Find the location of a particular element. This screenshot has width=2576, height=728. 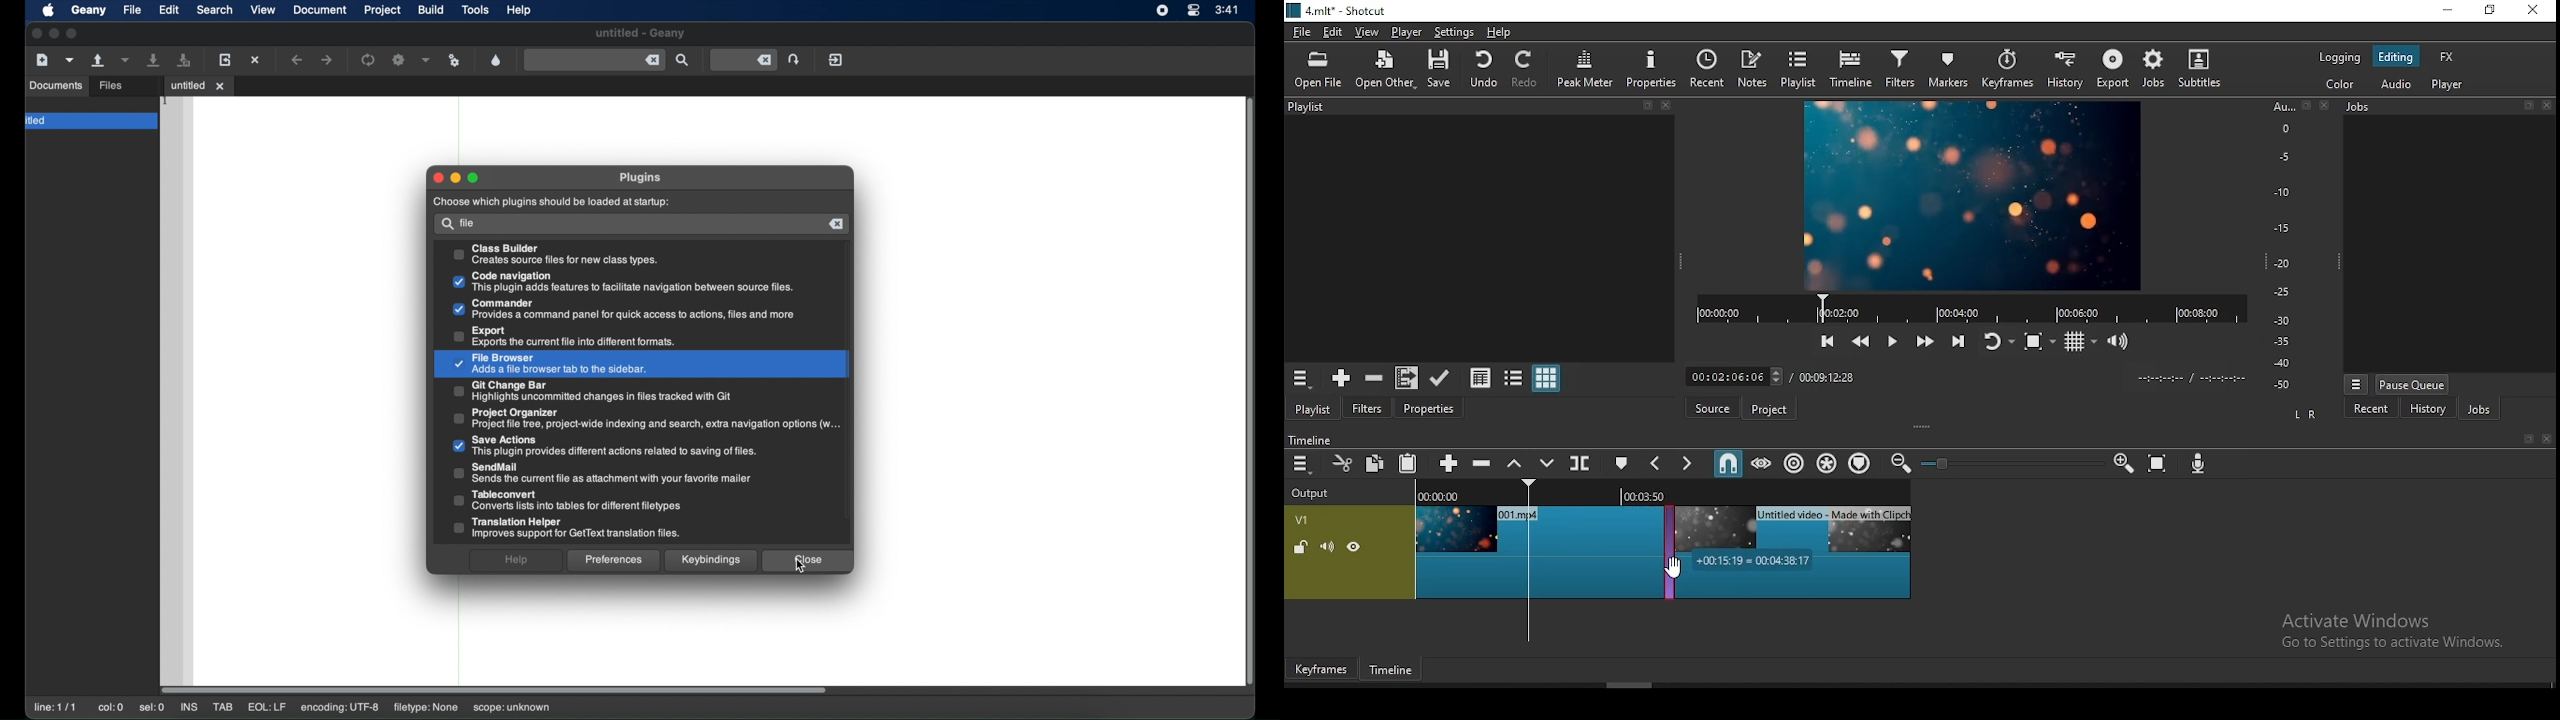

paste is located at coordinates (1407, 463).